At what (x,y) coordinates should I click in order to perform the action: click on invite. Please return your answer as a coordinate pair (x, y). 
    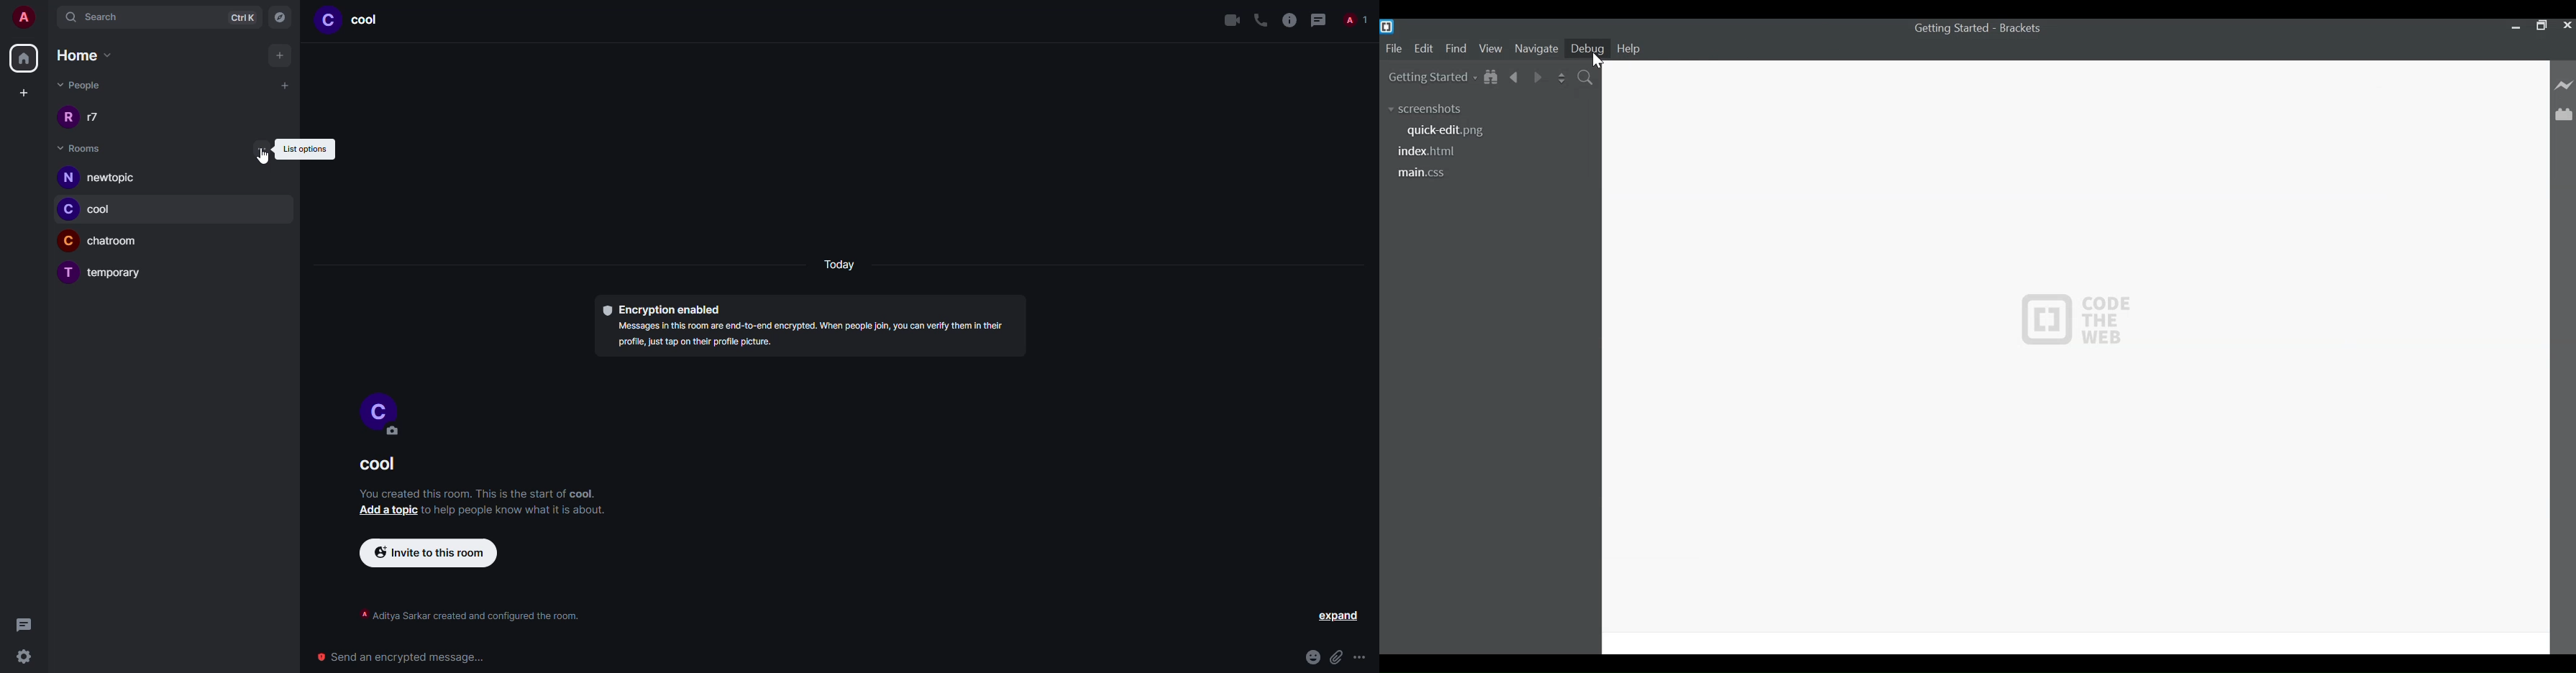
    Looking at the image, I should click on (427, 554).